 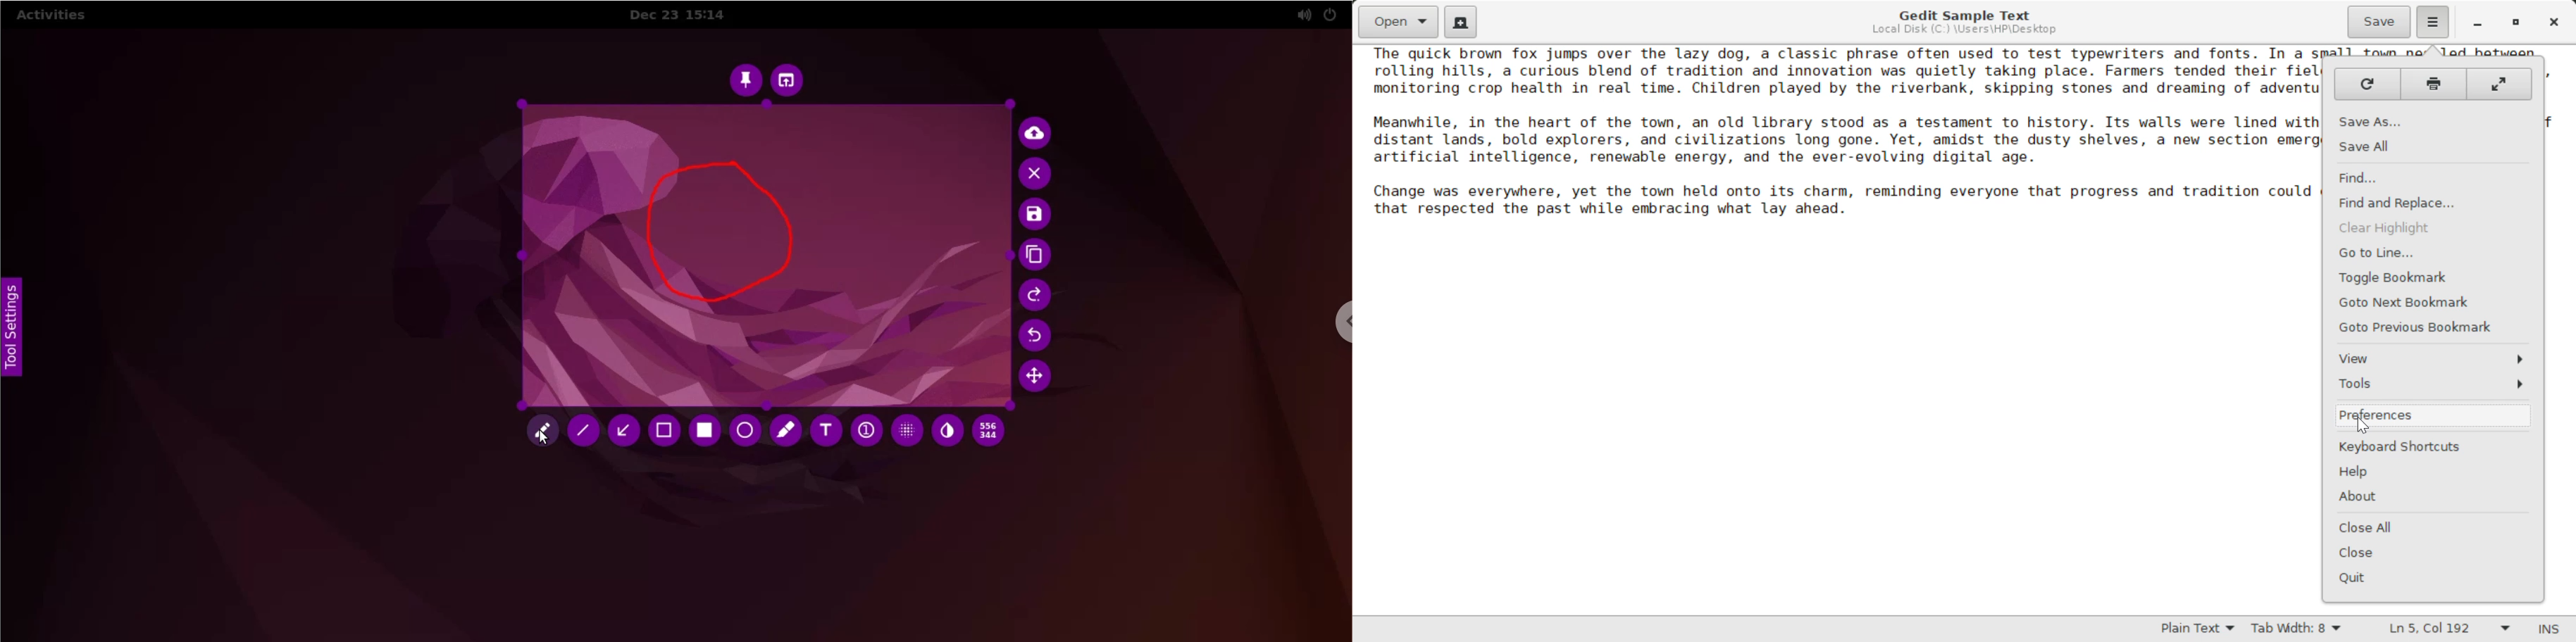 I want to click on chrome options, so click(x=1333, y=320).